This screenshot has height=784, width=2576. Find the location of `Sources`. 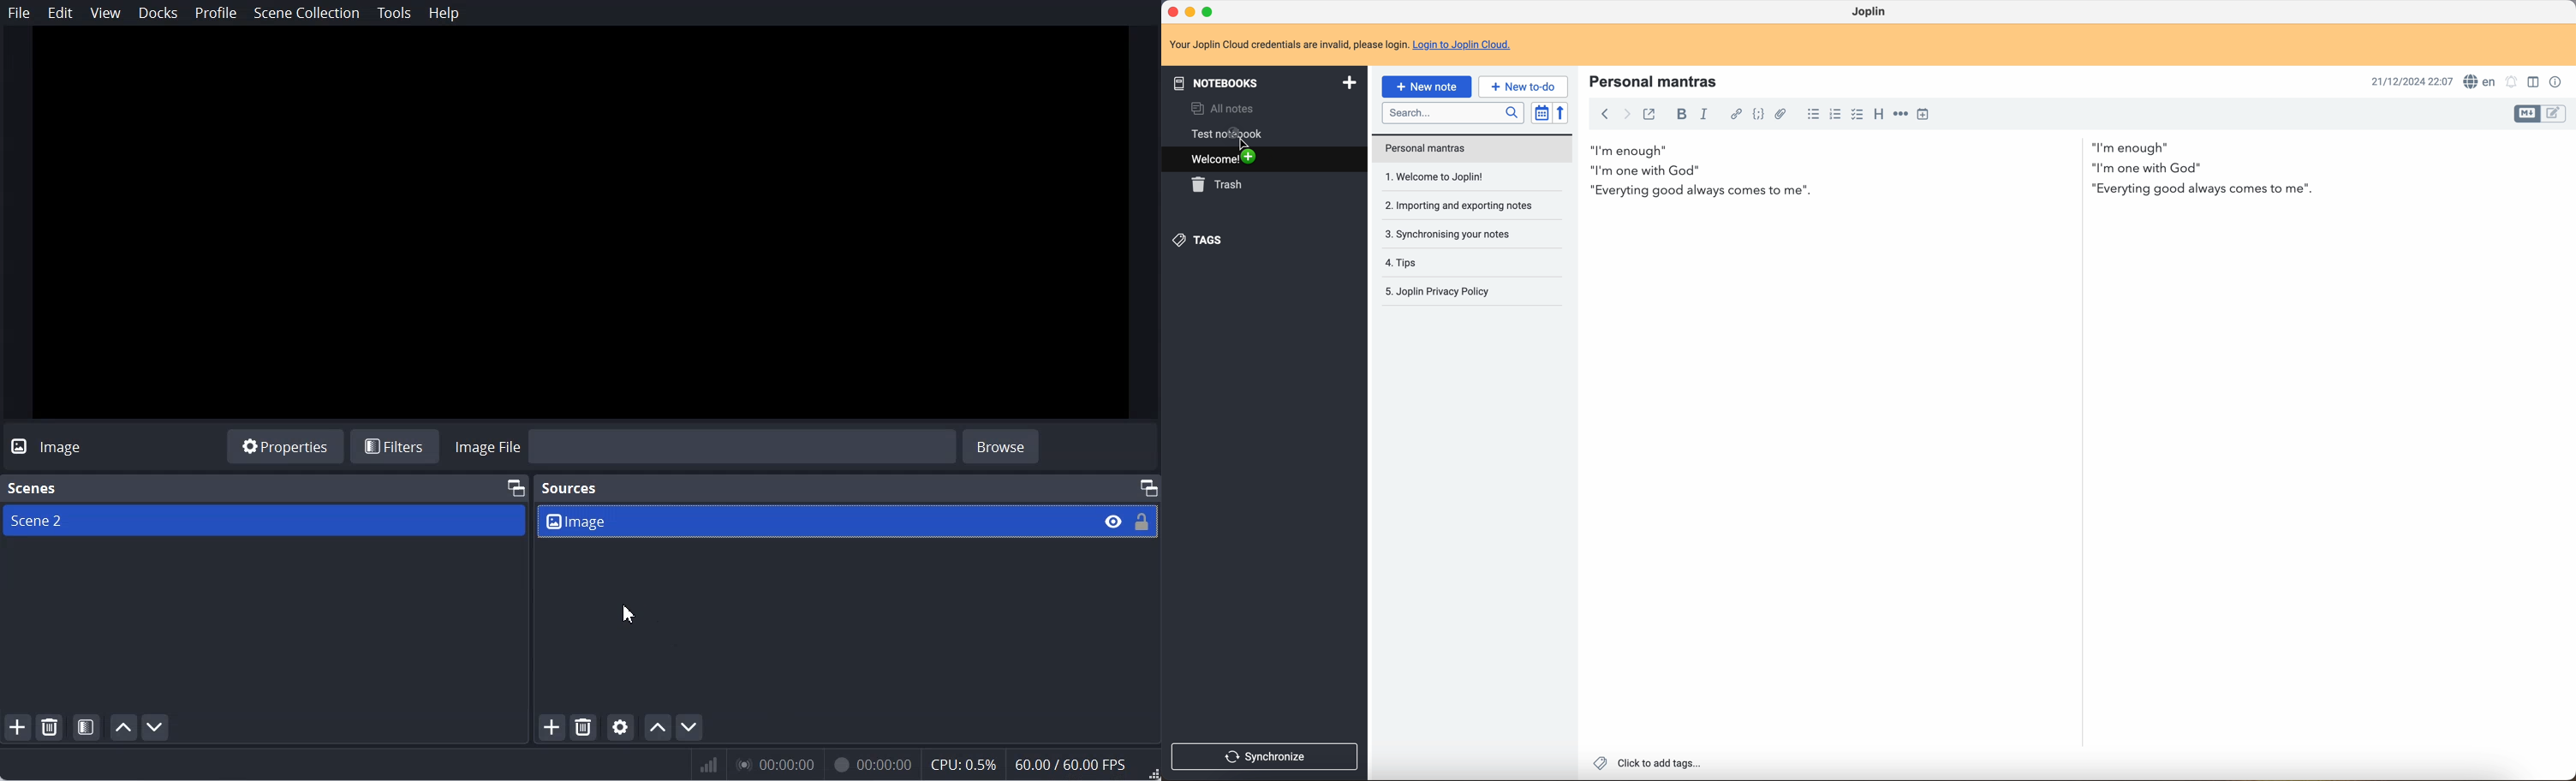

Sources is located at coordinates (569, 489).